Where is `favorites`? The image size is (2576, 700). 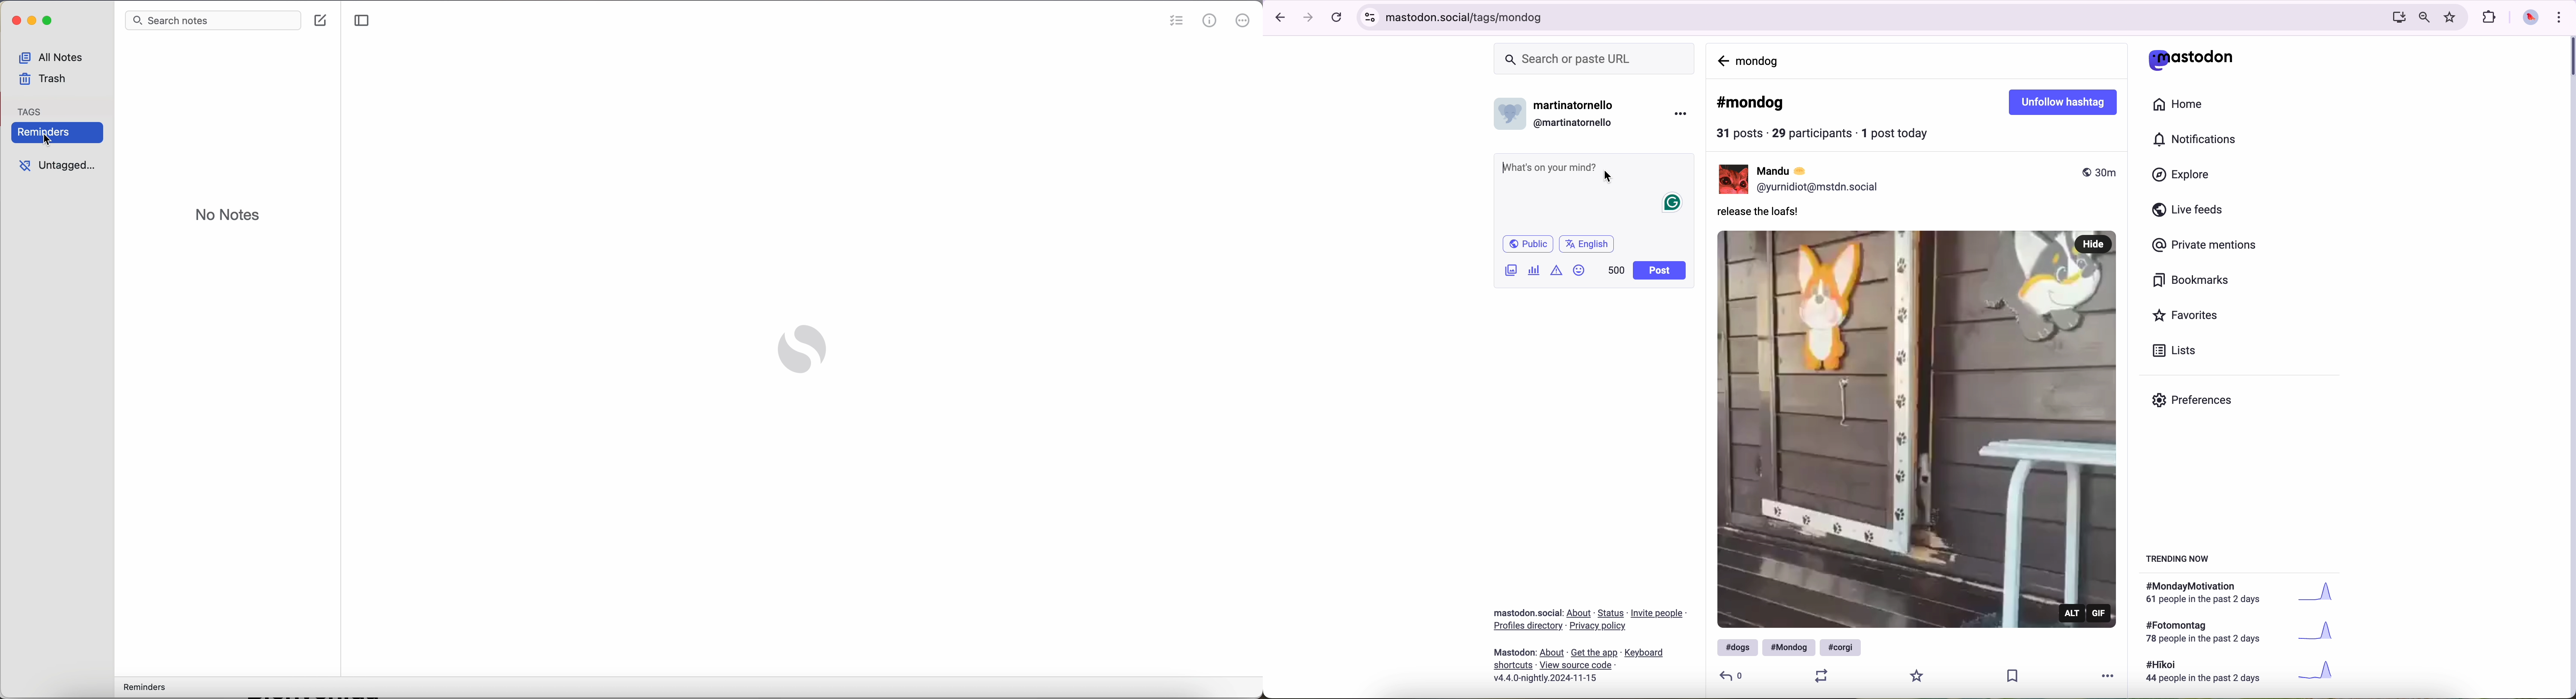 favorites is located at coordinates (2451, 17).